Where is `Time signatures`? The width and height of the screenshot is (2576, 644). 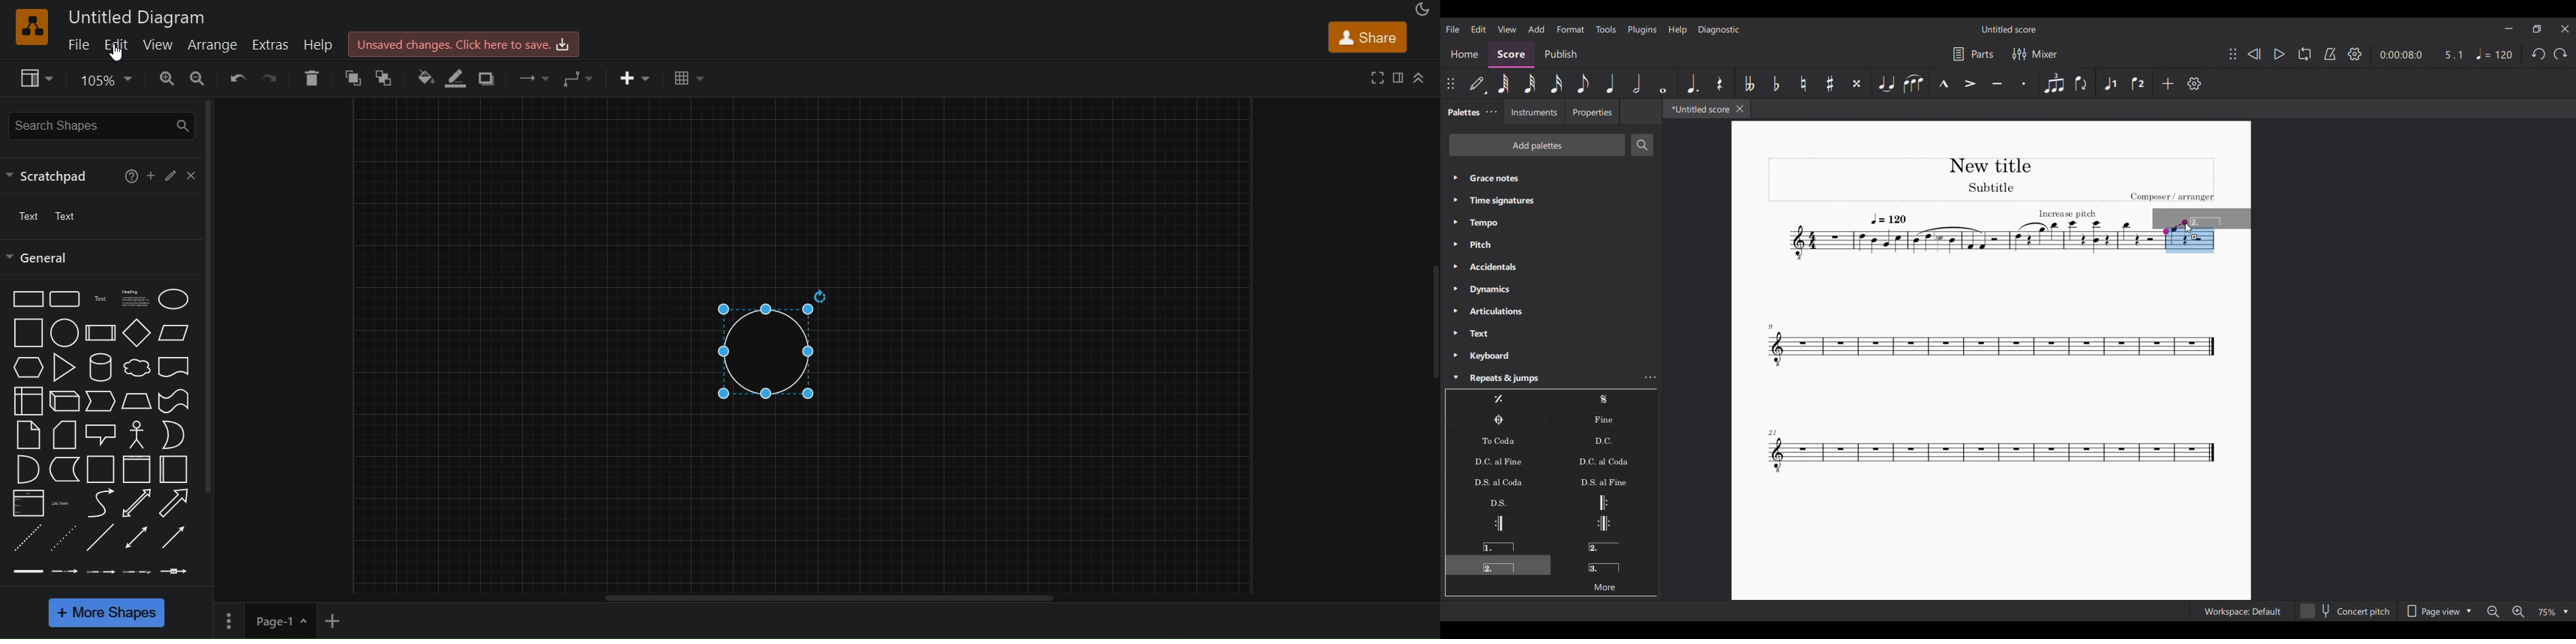 Time signatures is located at coordinates (1551, 201).